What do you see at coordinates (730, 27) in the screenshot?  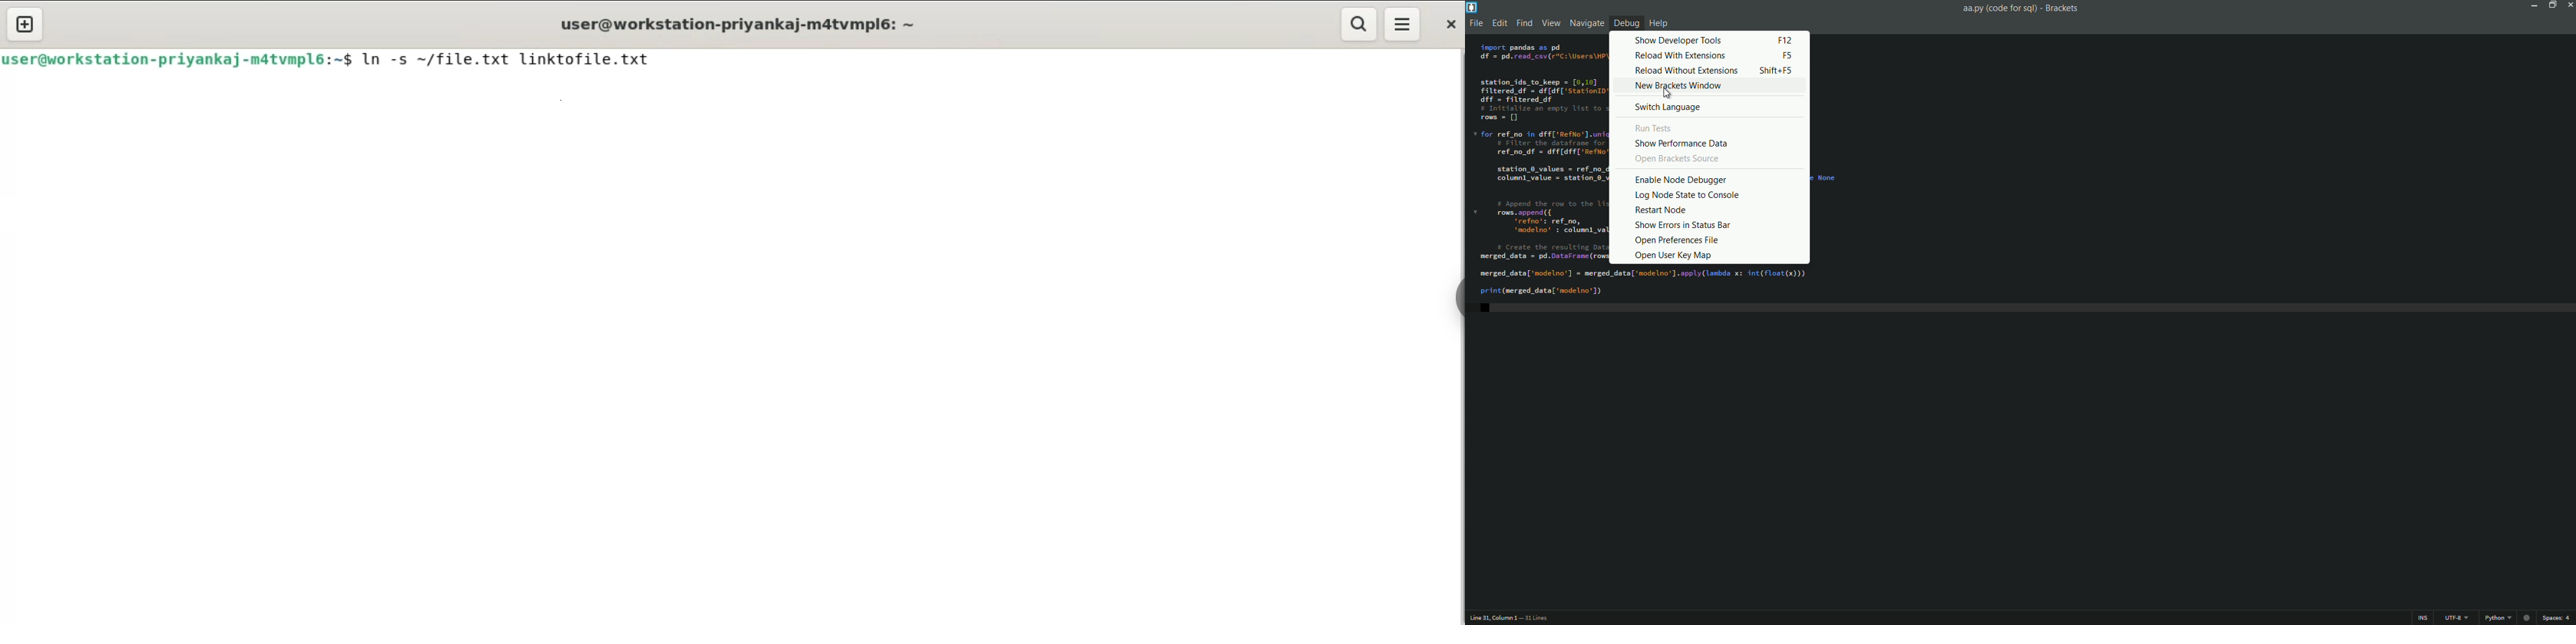 I see `user@workstation-priyankaj-m4tvmplé: ~` at bounding box center [730, 27].